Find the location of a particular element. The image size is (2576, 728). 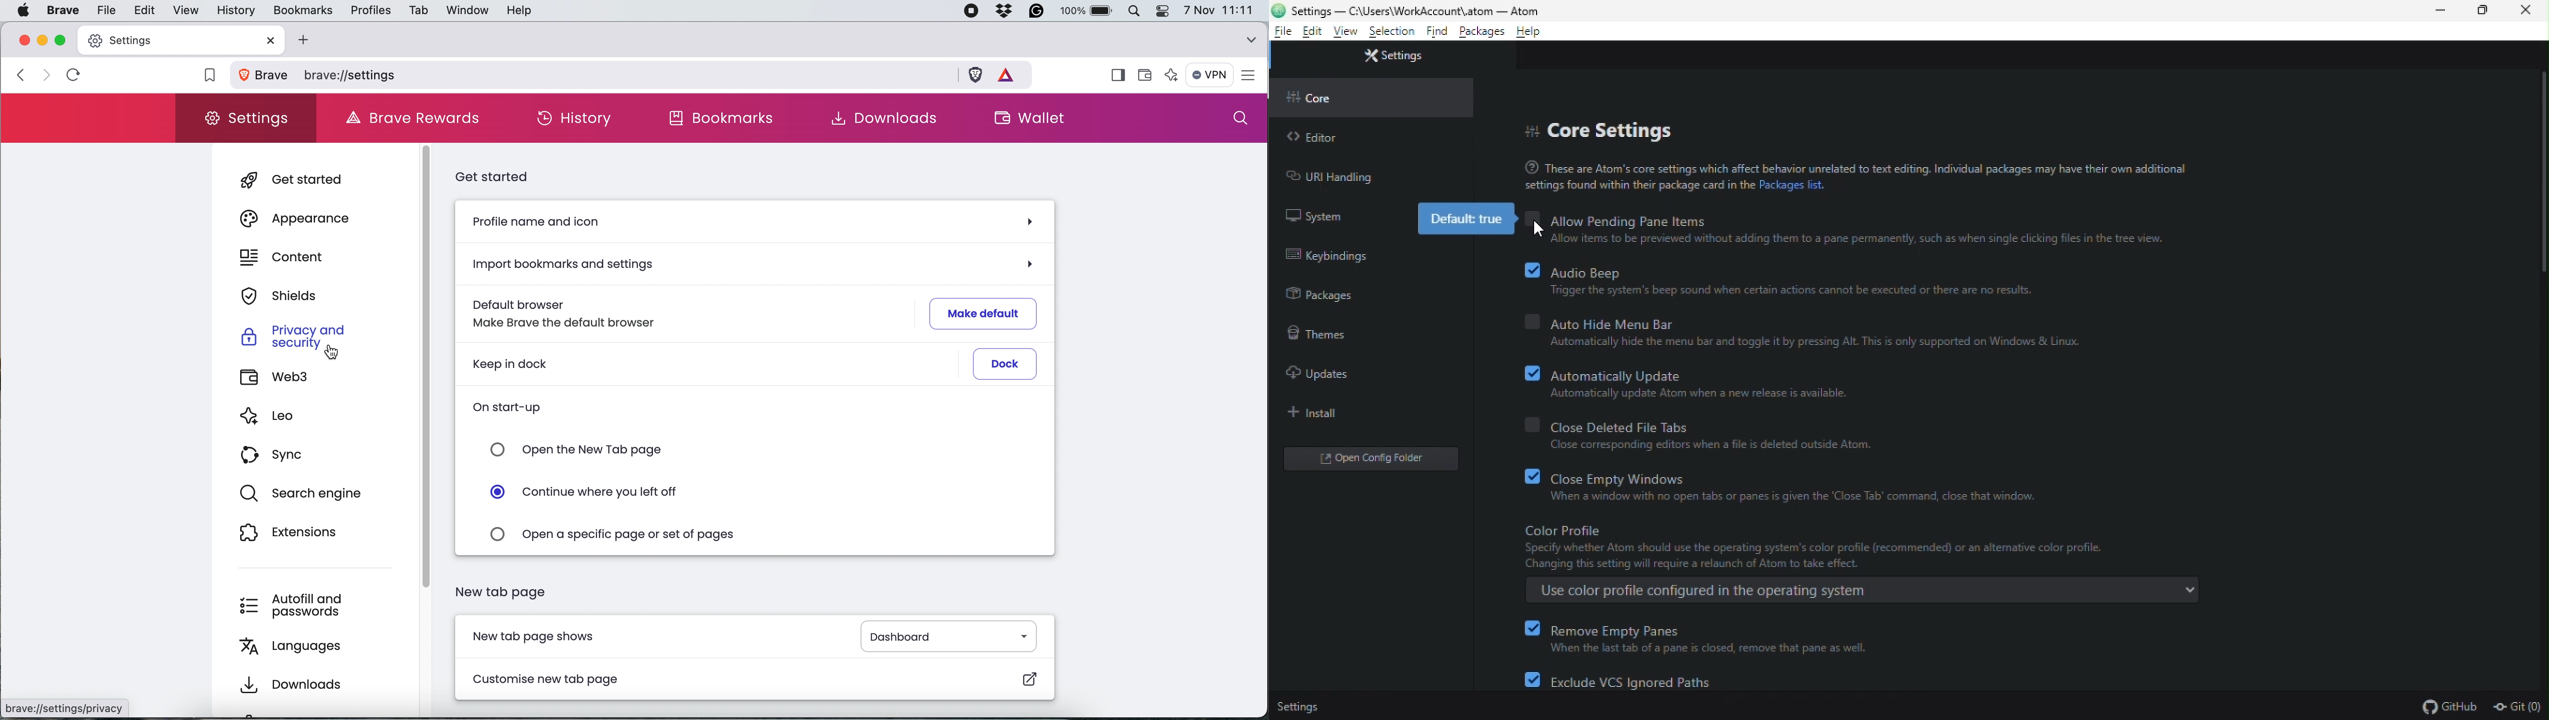

keep in dock is located at coordinates (512, 365).